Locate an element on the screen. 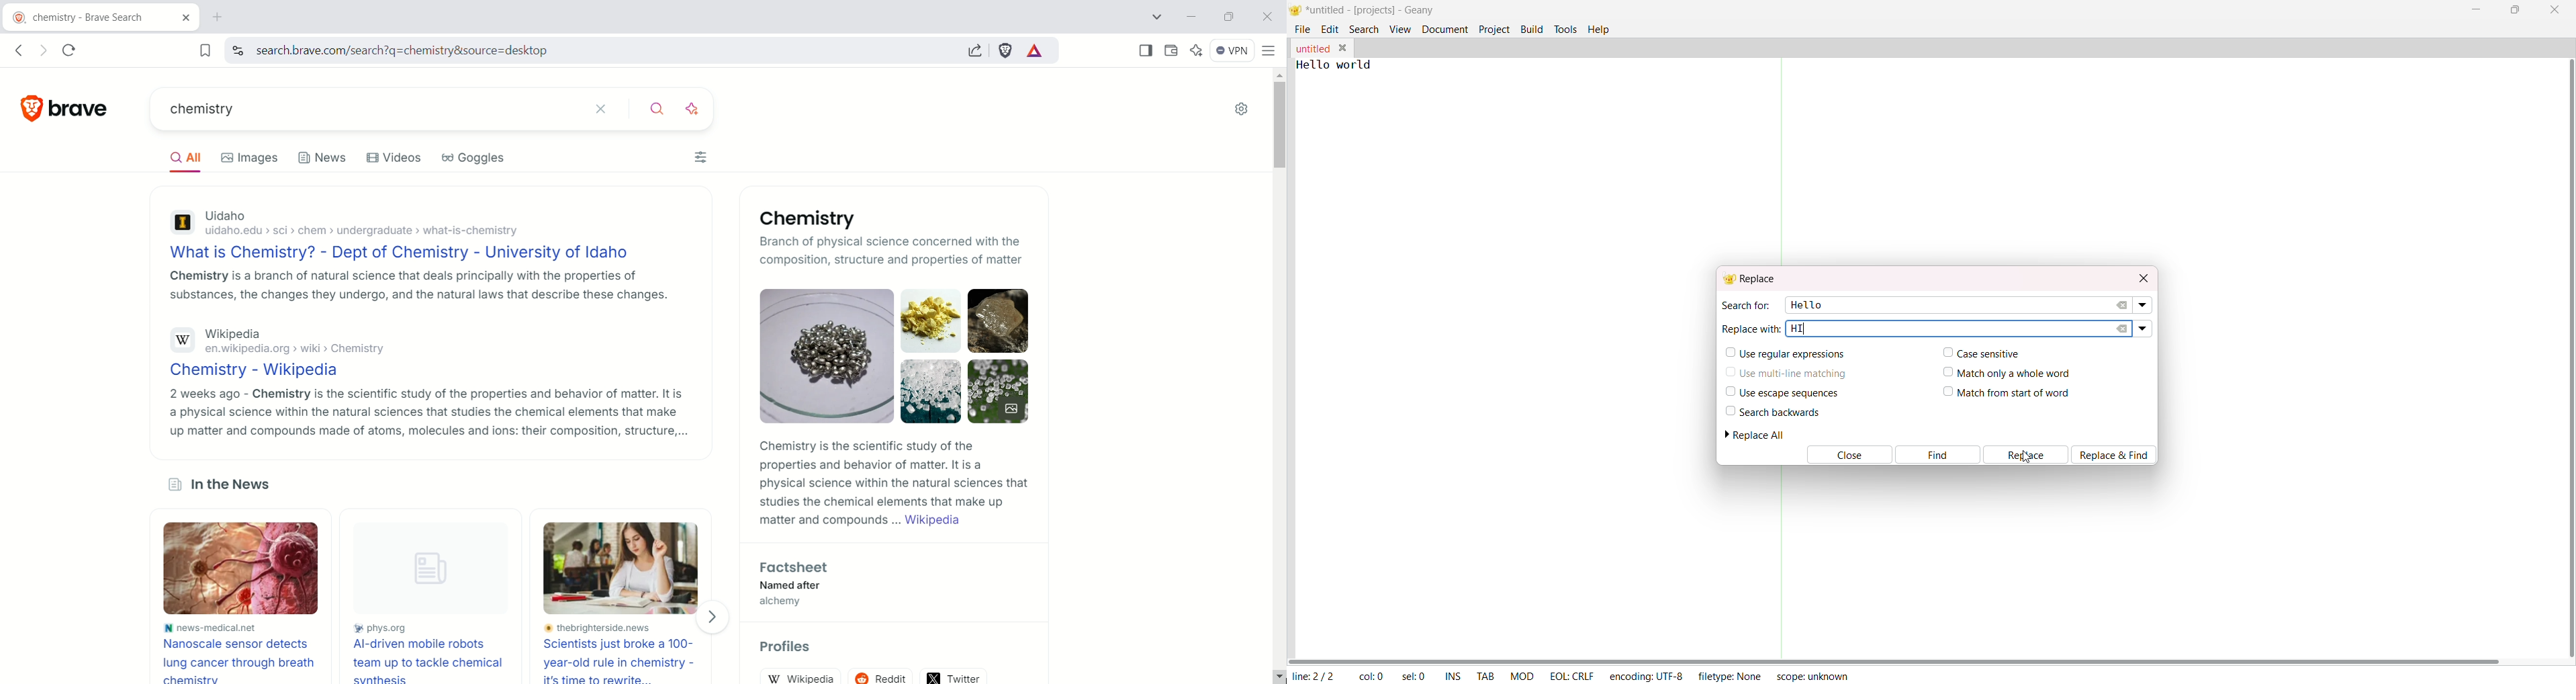 This screenshot has width=2576, height=700. logo is located at coordinates (1295, 11).